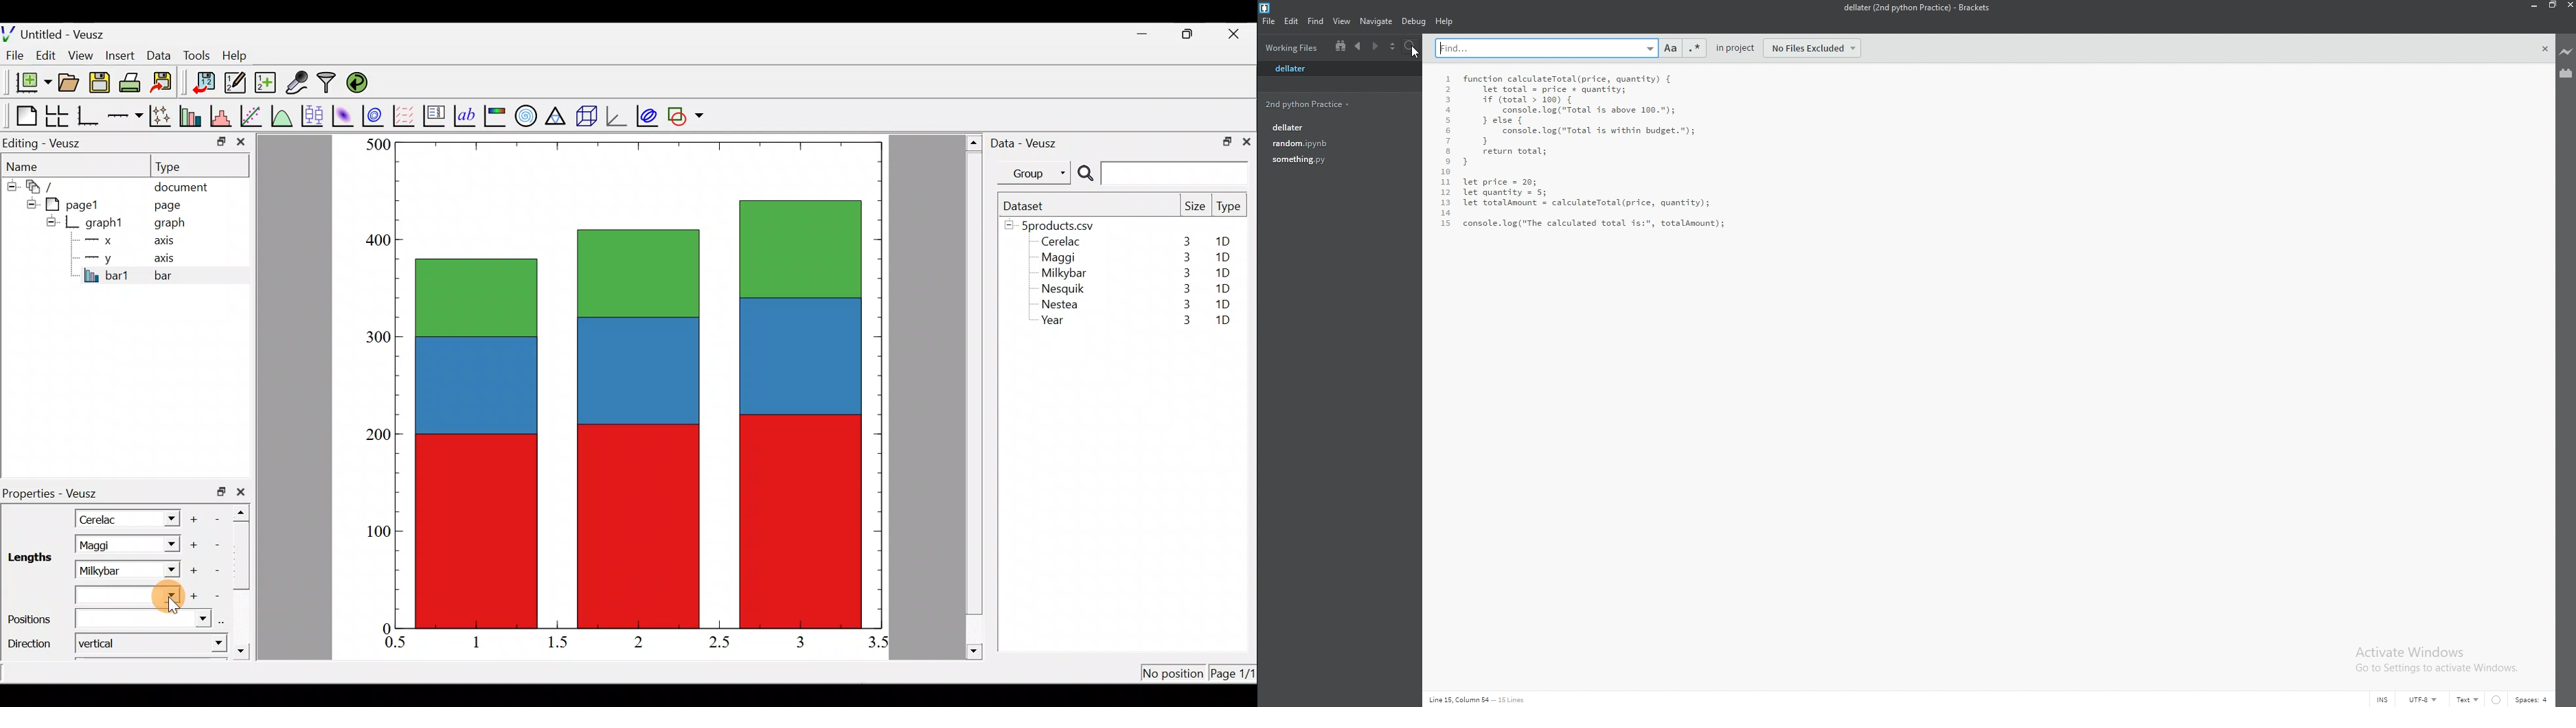  Describe the element at coordinates (1185, 241) in the screenshot. I see `3` at that location.